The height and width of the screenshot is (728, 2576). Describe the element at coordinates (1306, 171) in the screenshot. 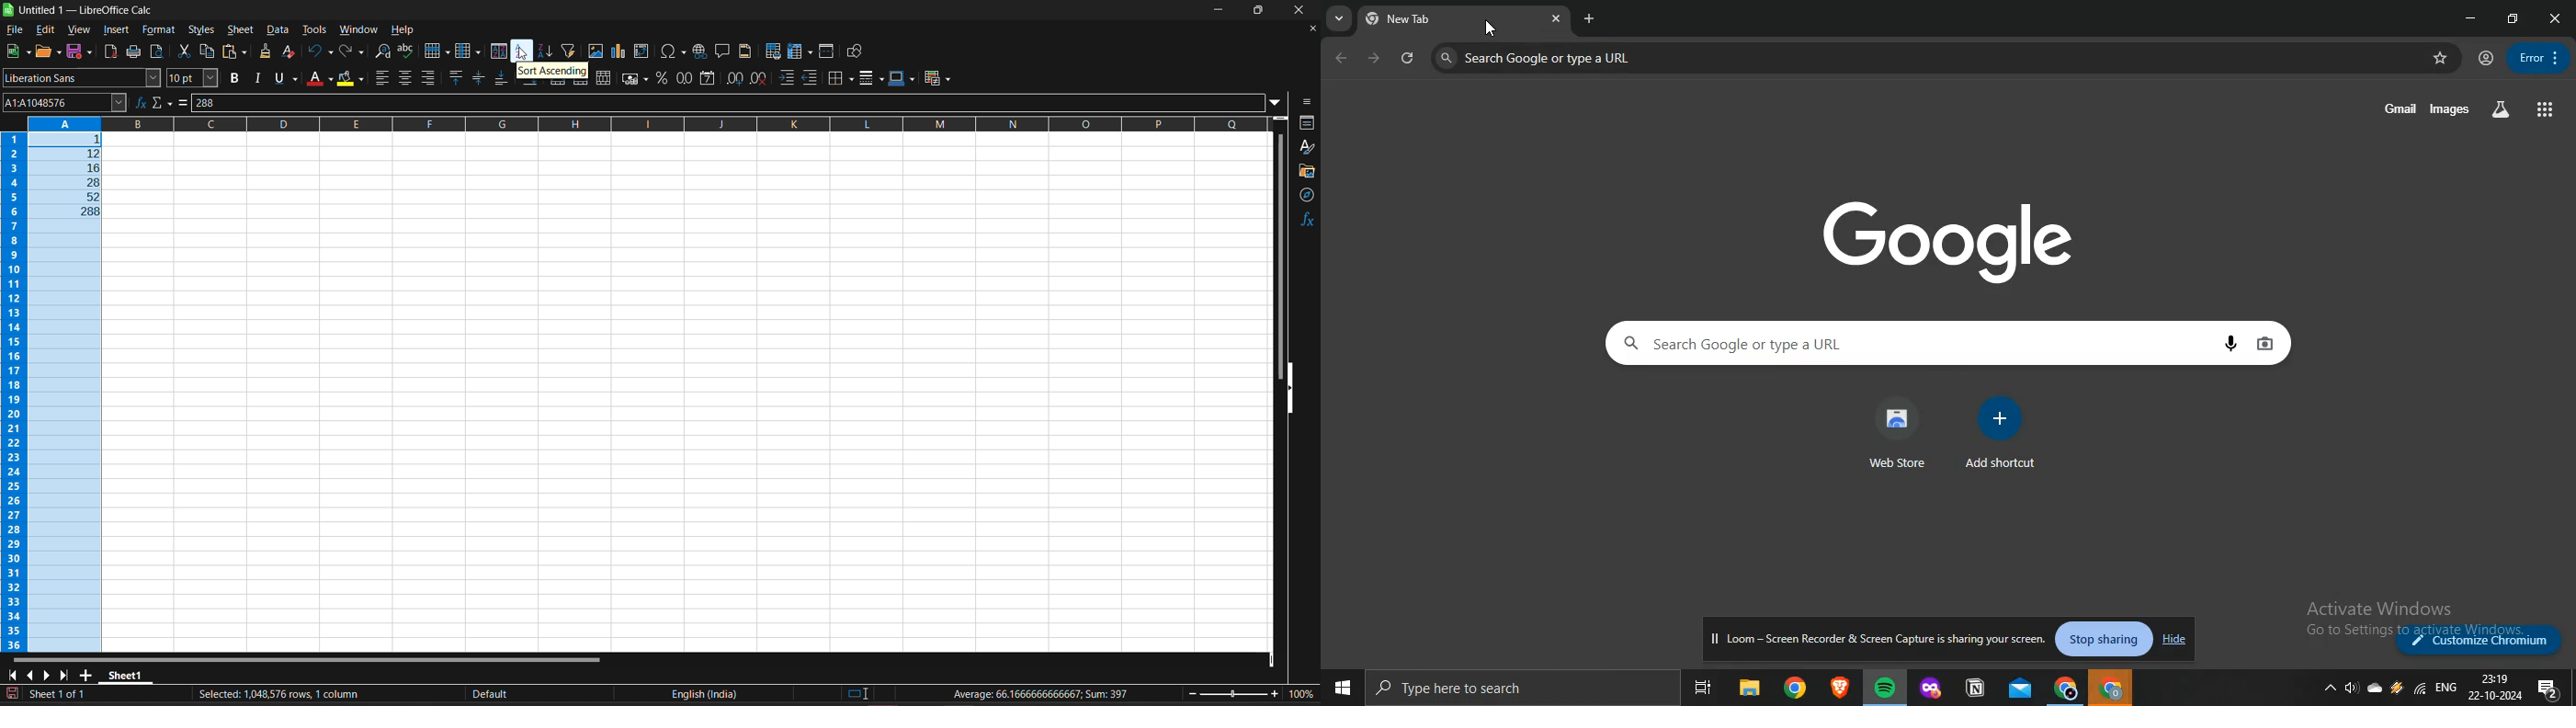

I see `gallery` at that location.